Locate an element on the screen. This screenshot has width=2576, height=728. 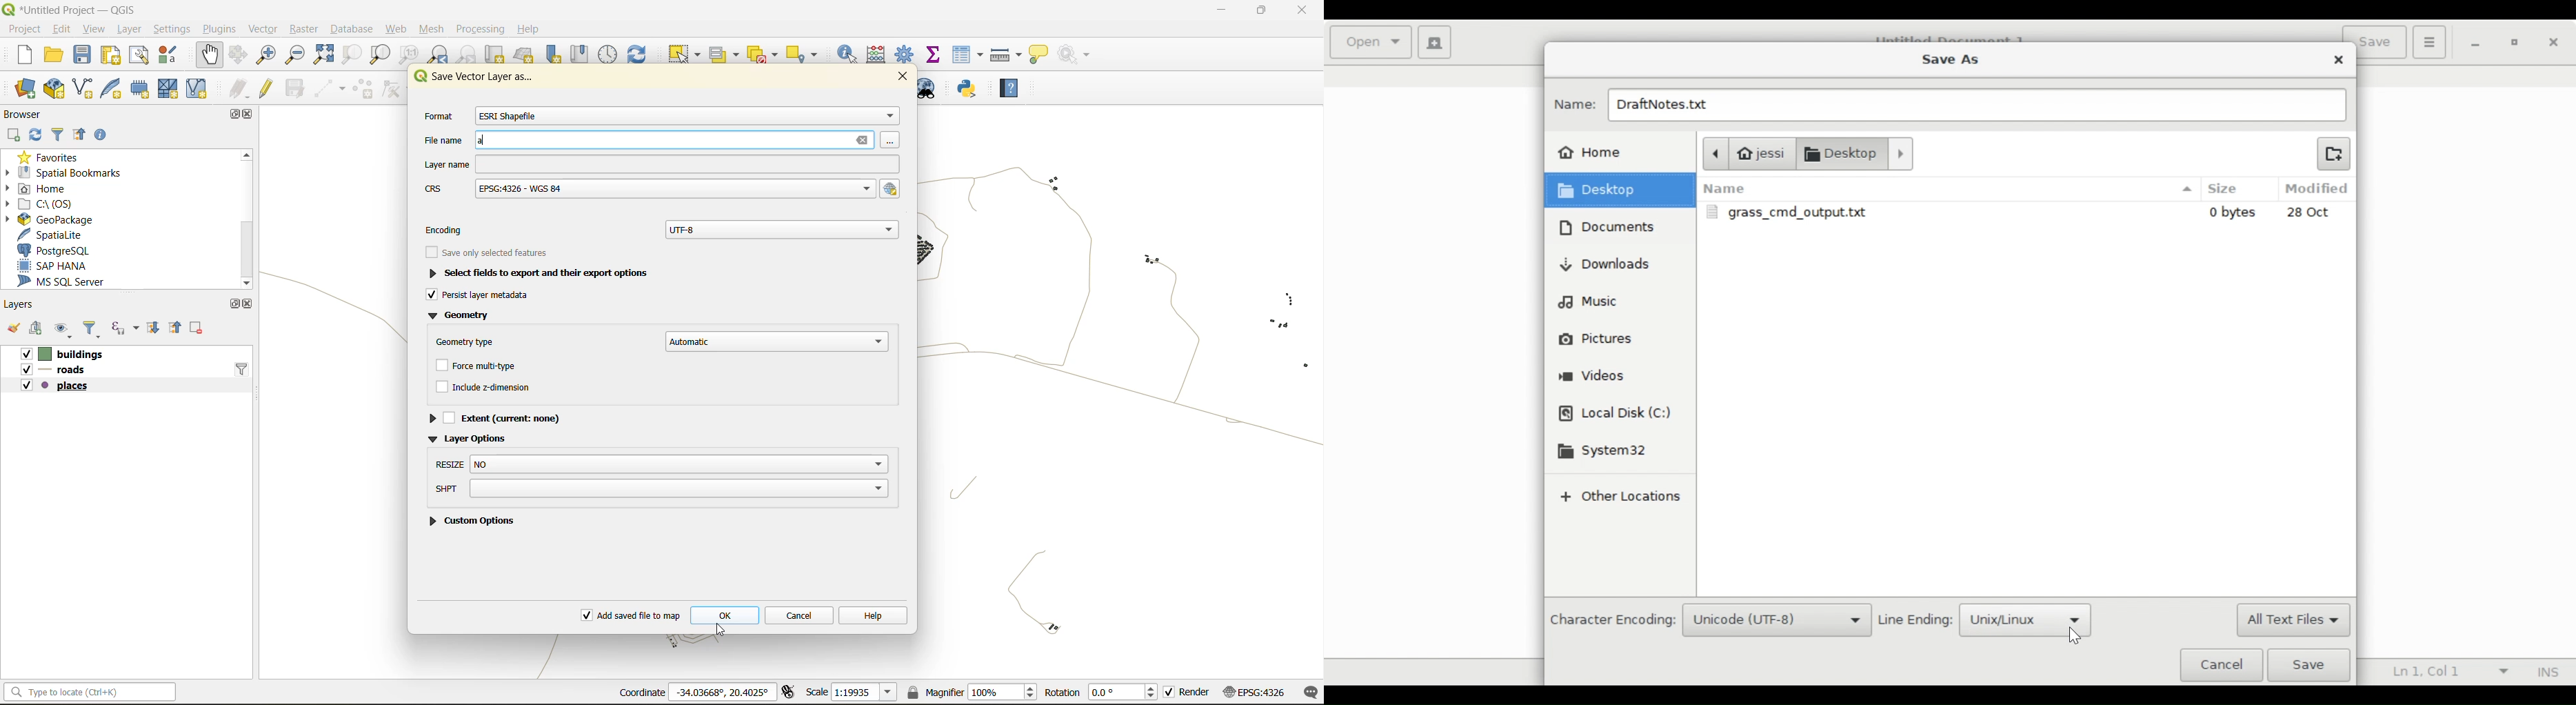
show tips is located at coordinates (1042, 55).